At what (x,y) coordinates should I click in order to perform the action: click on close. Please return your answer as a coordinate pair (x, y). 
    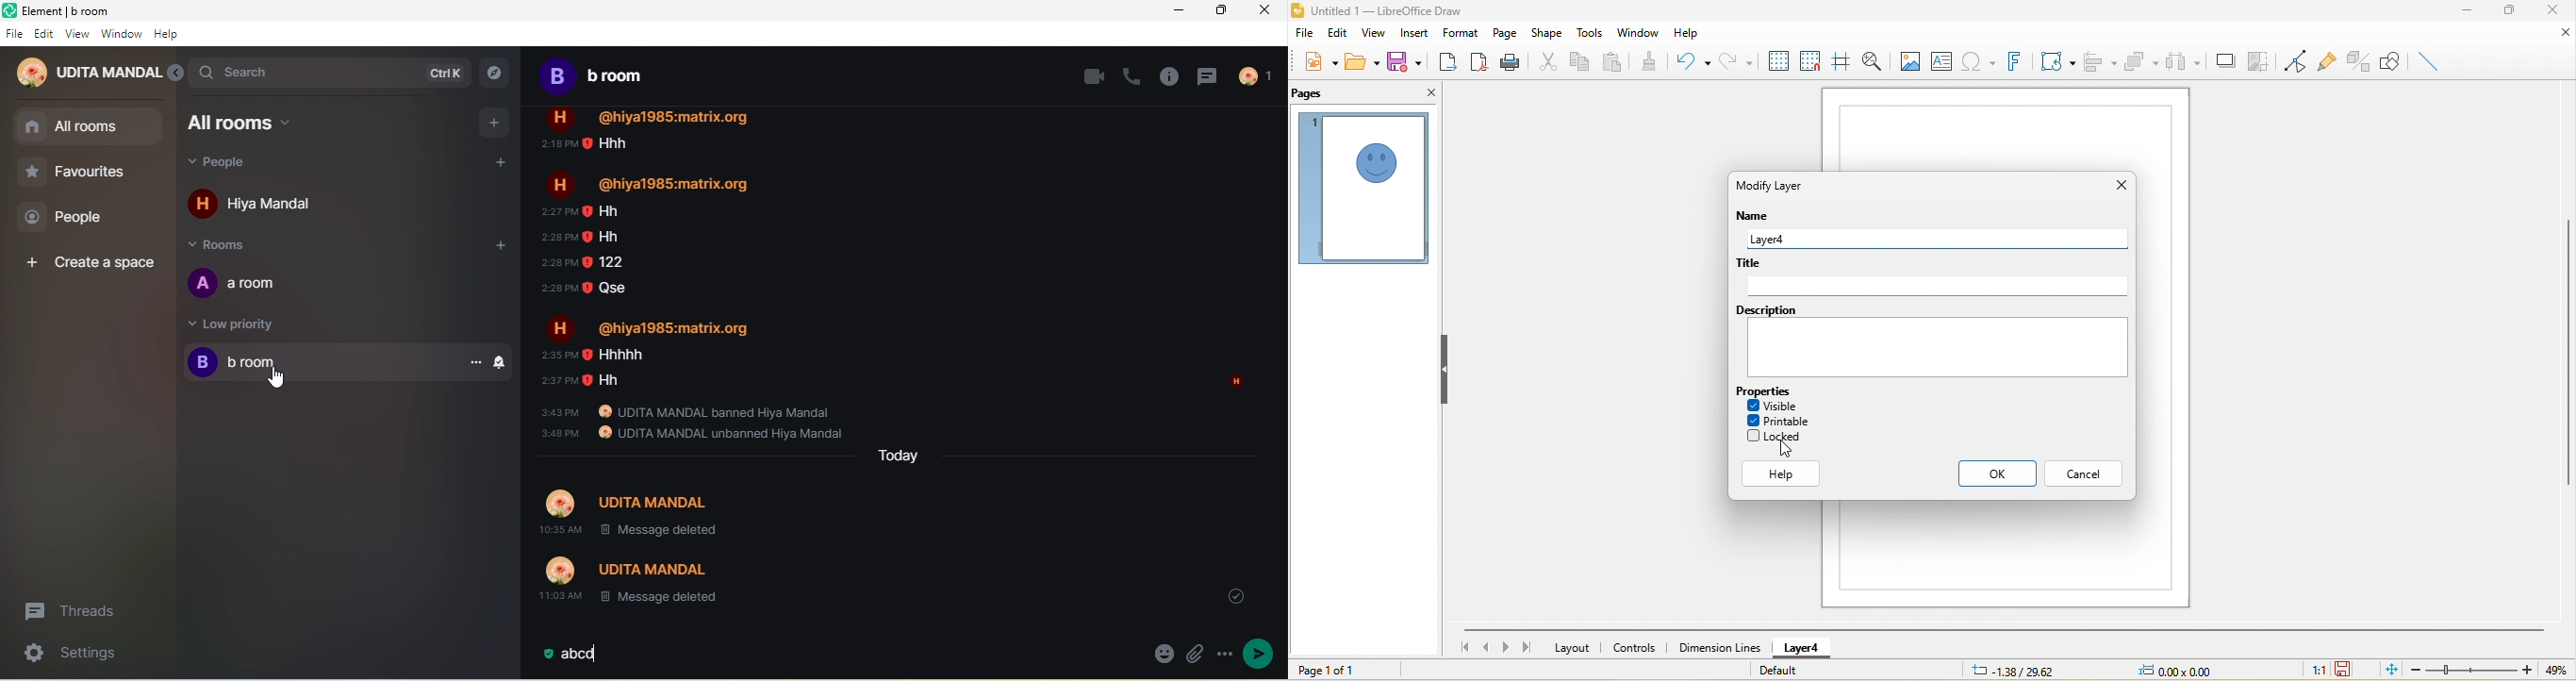
    Looking at the image, I should click on (2118, 183).